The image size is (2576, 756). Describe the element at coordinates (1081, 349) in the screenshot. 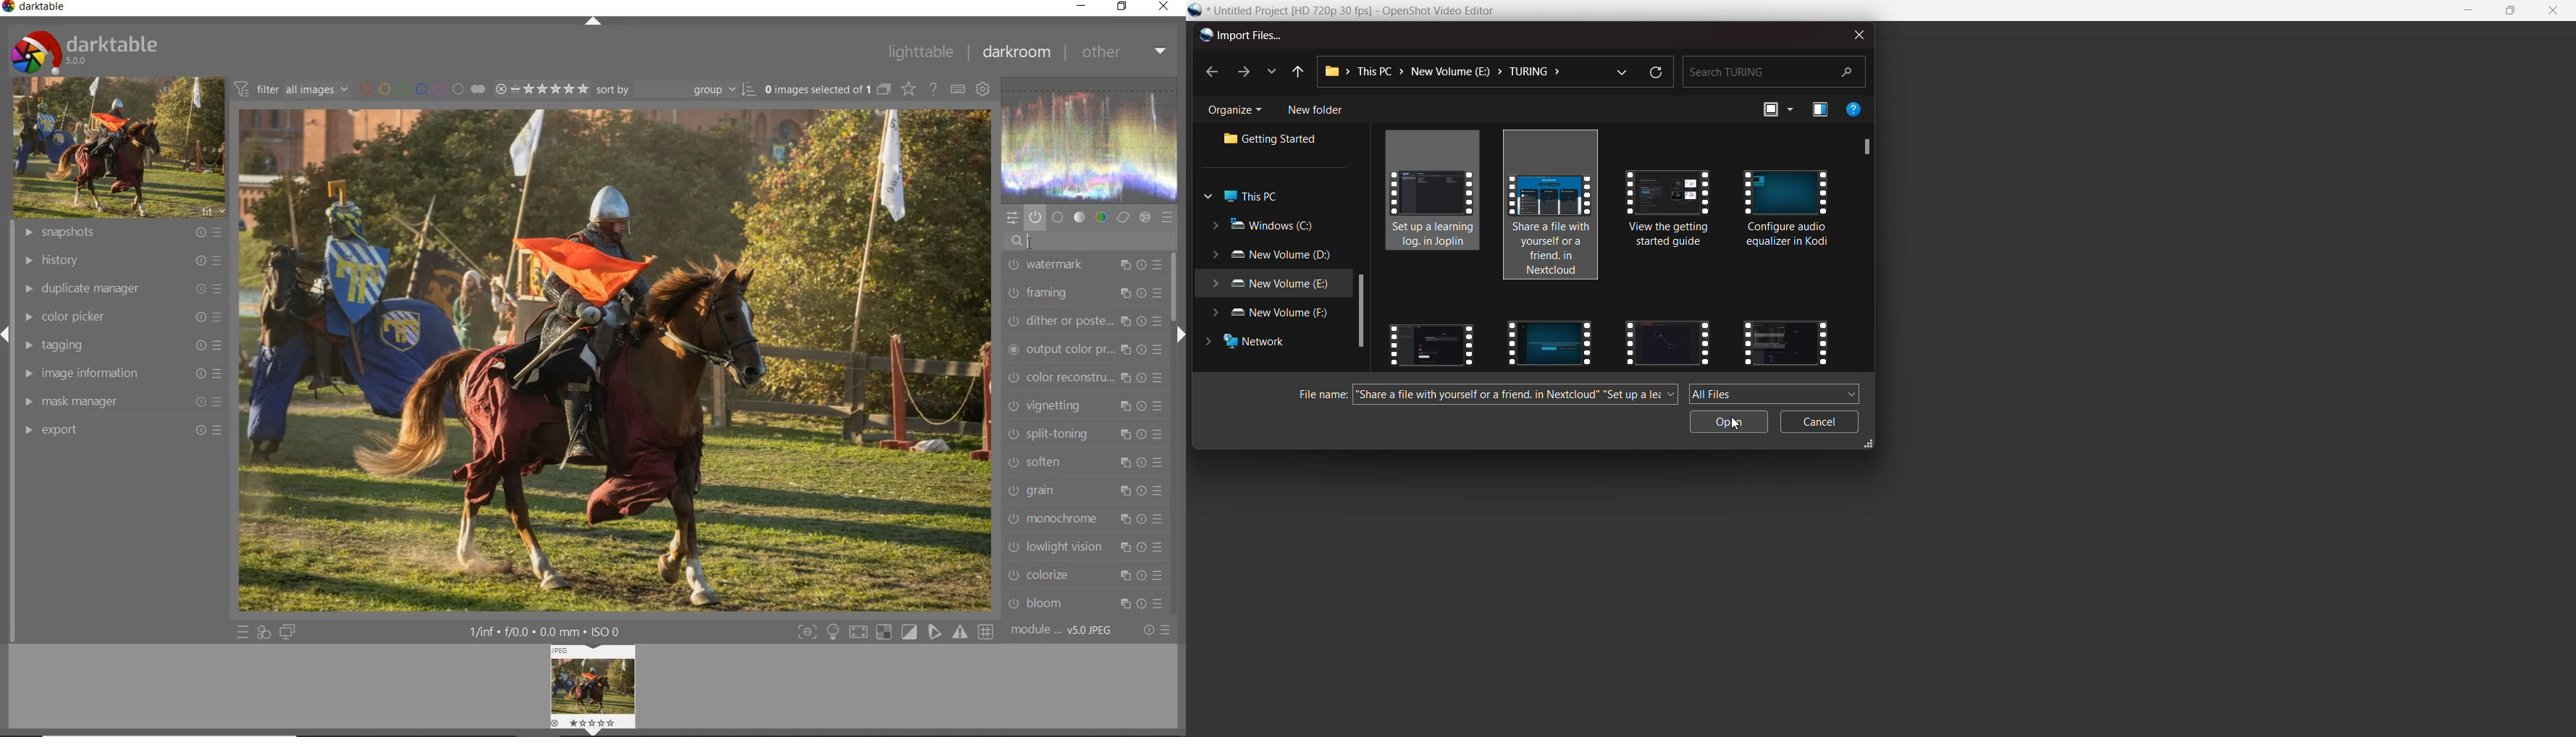

I see `output color preset` at that location.